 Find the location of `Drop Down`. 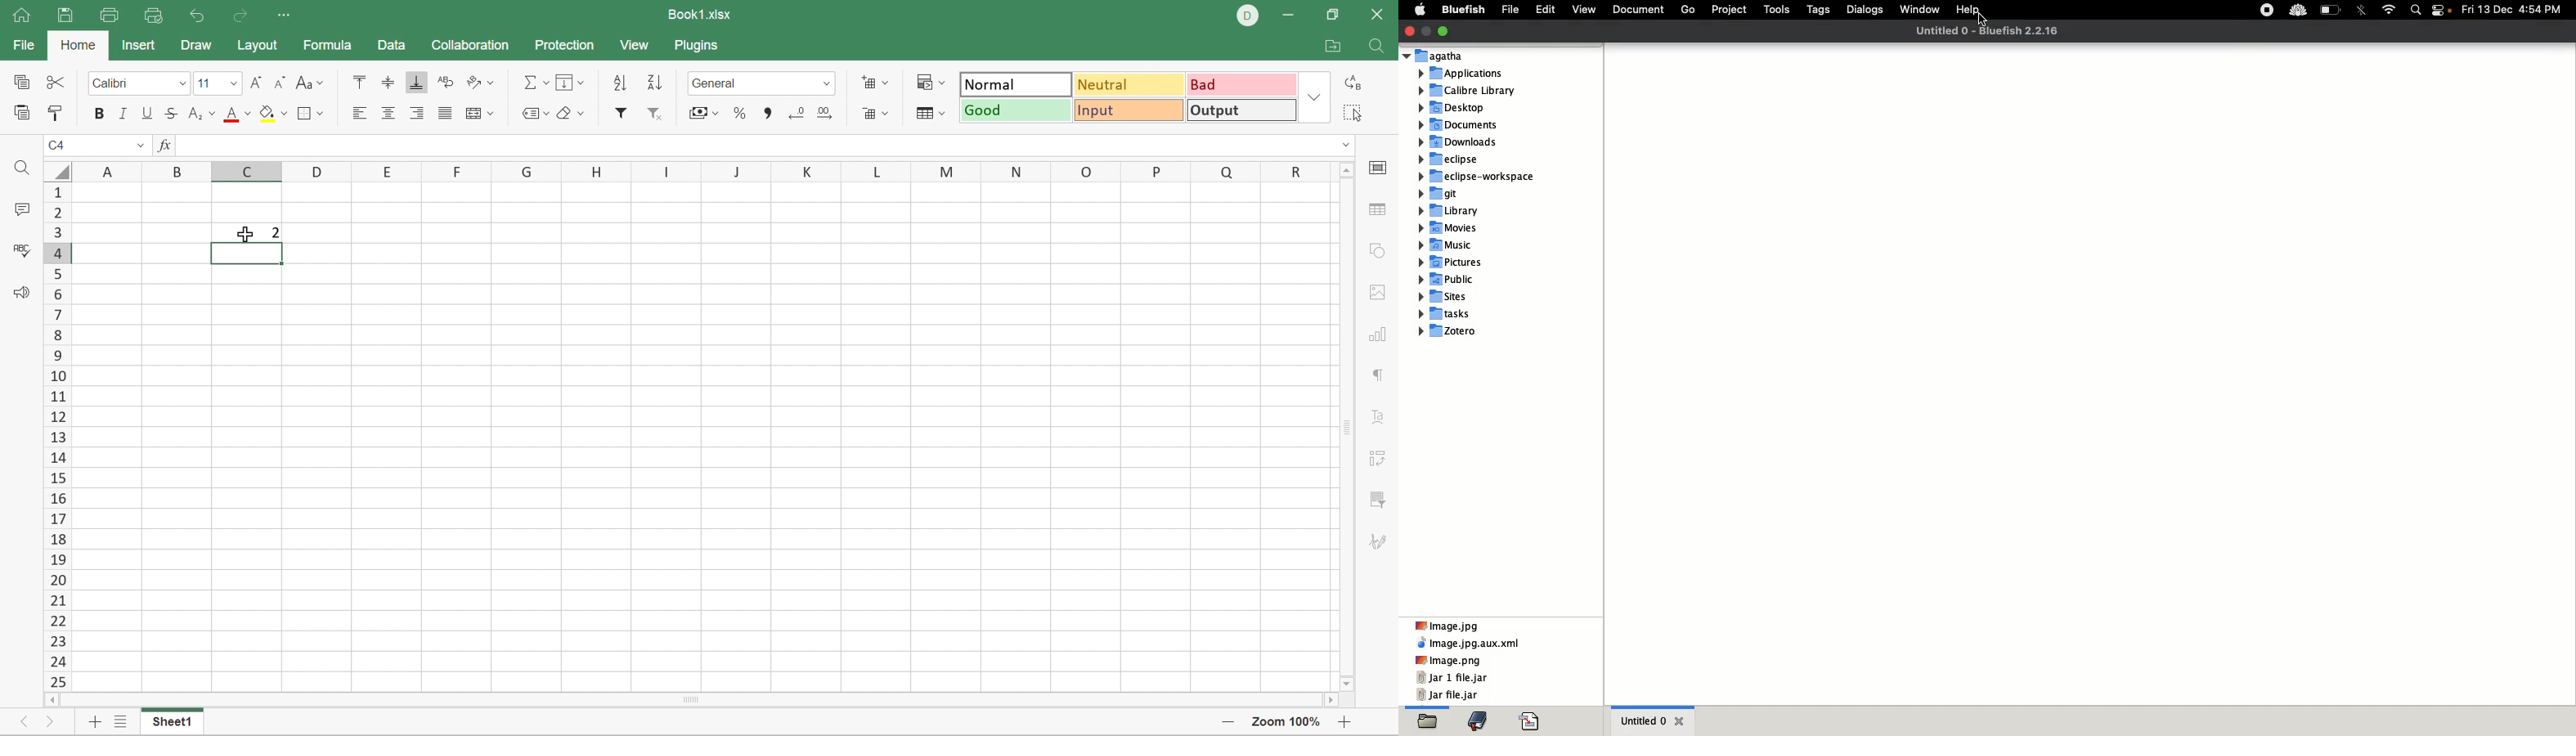

Drop Down is located at coordinates (1343, 144).